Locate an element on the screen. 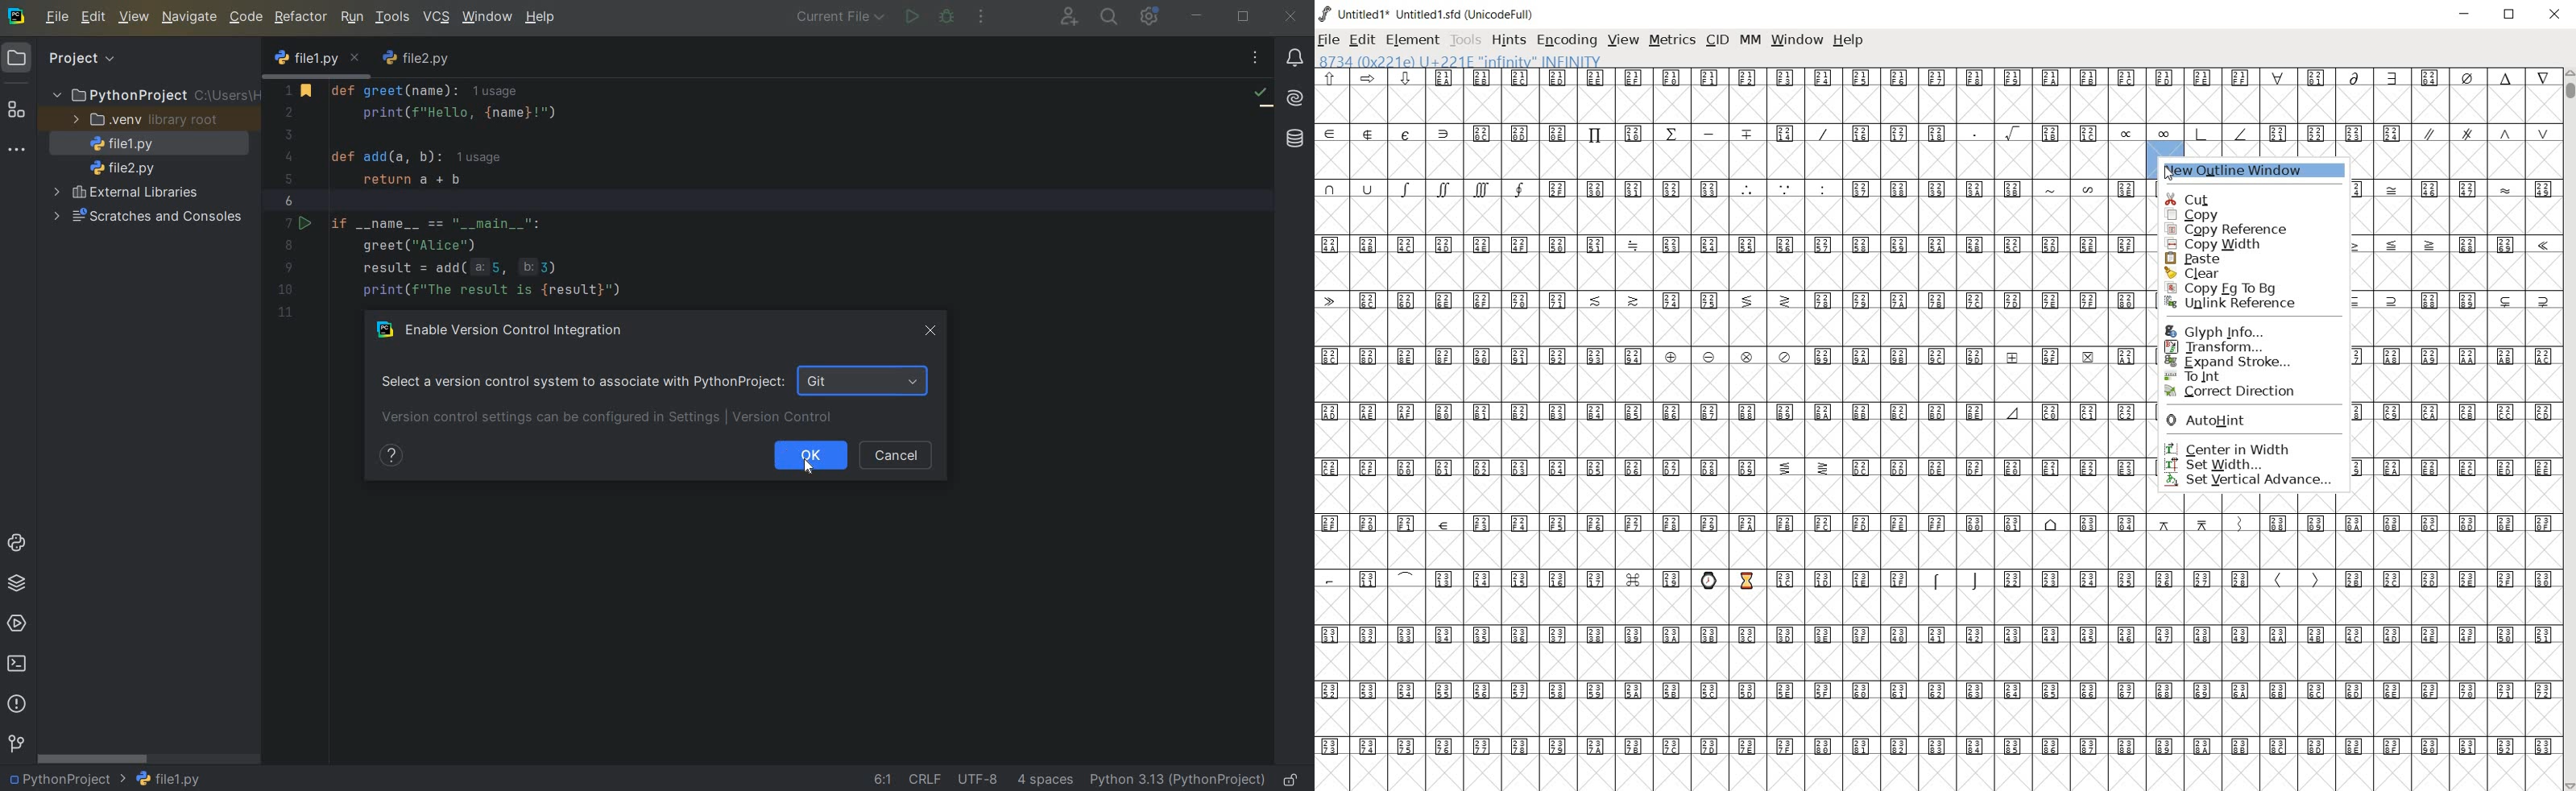 The width and height of the screenshot is (2576, 812). Unlink Reference is located at coordinates (2247, 304).